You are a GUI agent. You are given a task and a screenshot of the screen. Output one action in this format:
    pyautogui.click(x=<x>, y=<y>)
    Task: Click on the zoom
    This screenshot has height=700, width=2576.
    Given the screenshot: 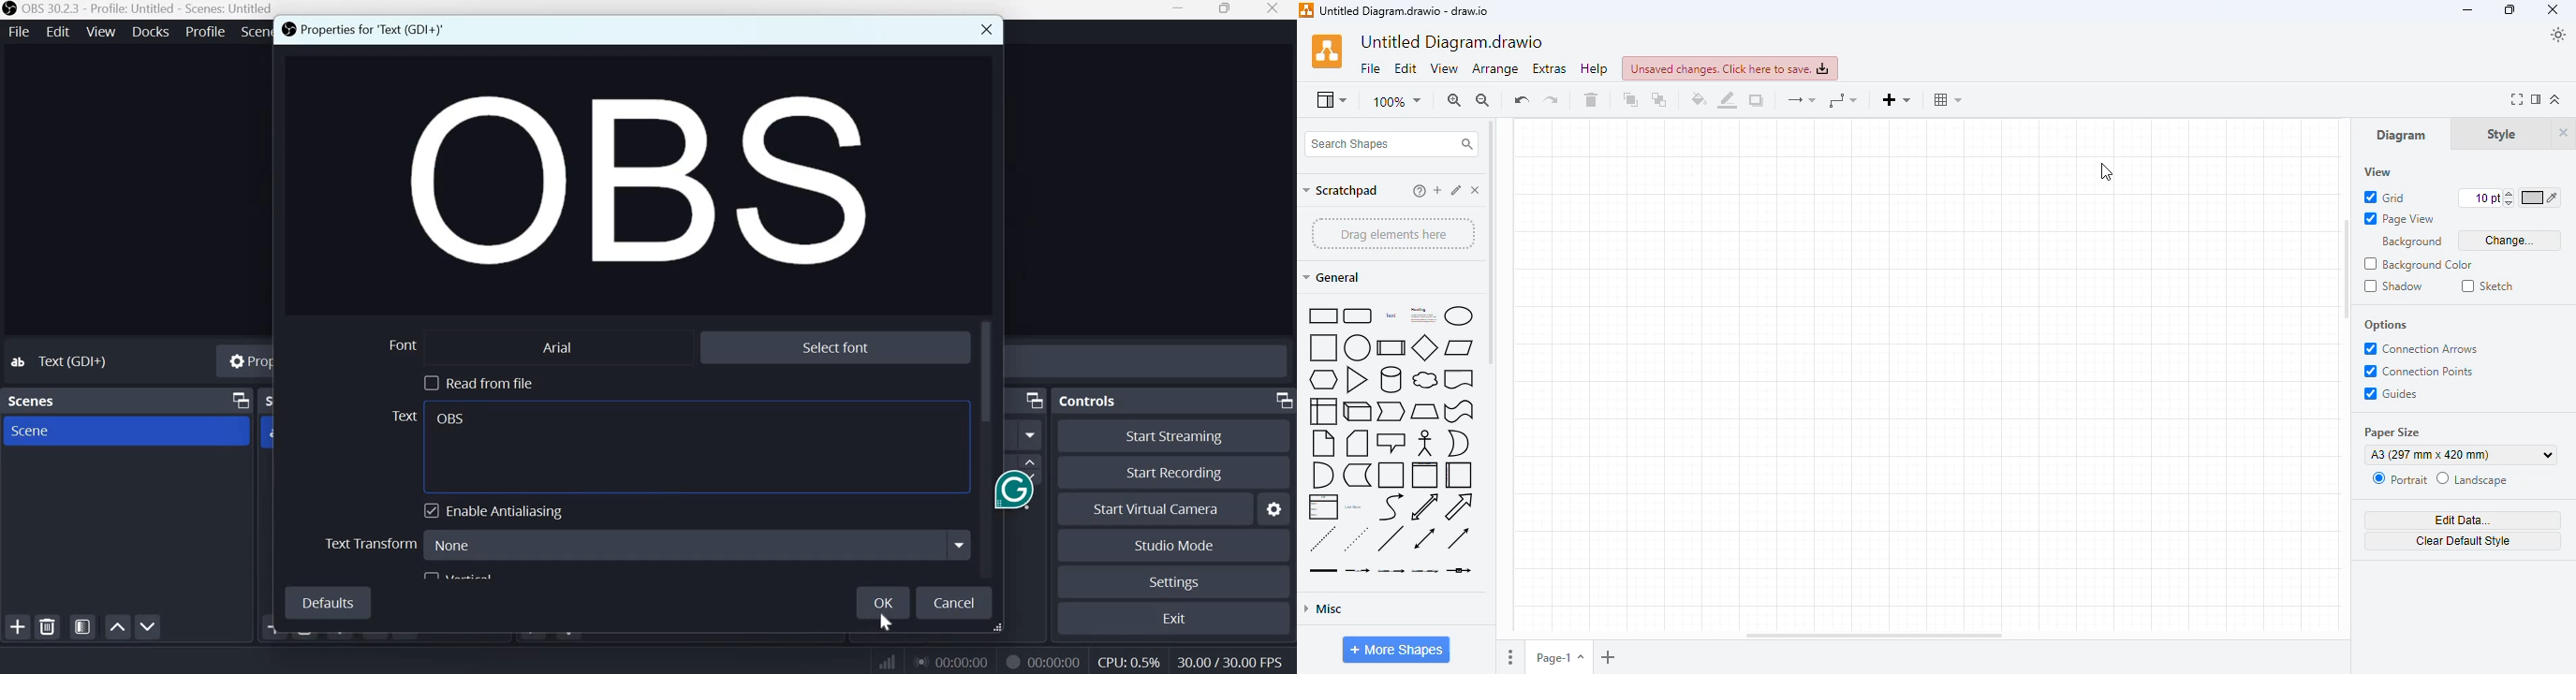 What is the action you would take?
    pyautogui.click(x=1397, y=103)
    